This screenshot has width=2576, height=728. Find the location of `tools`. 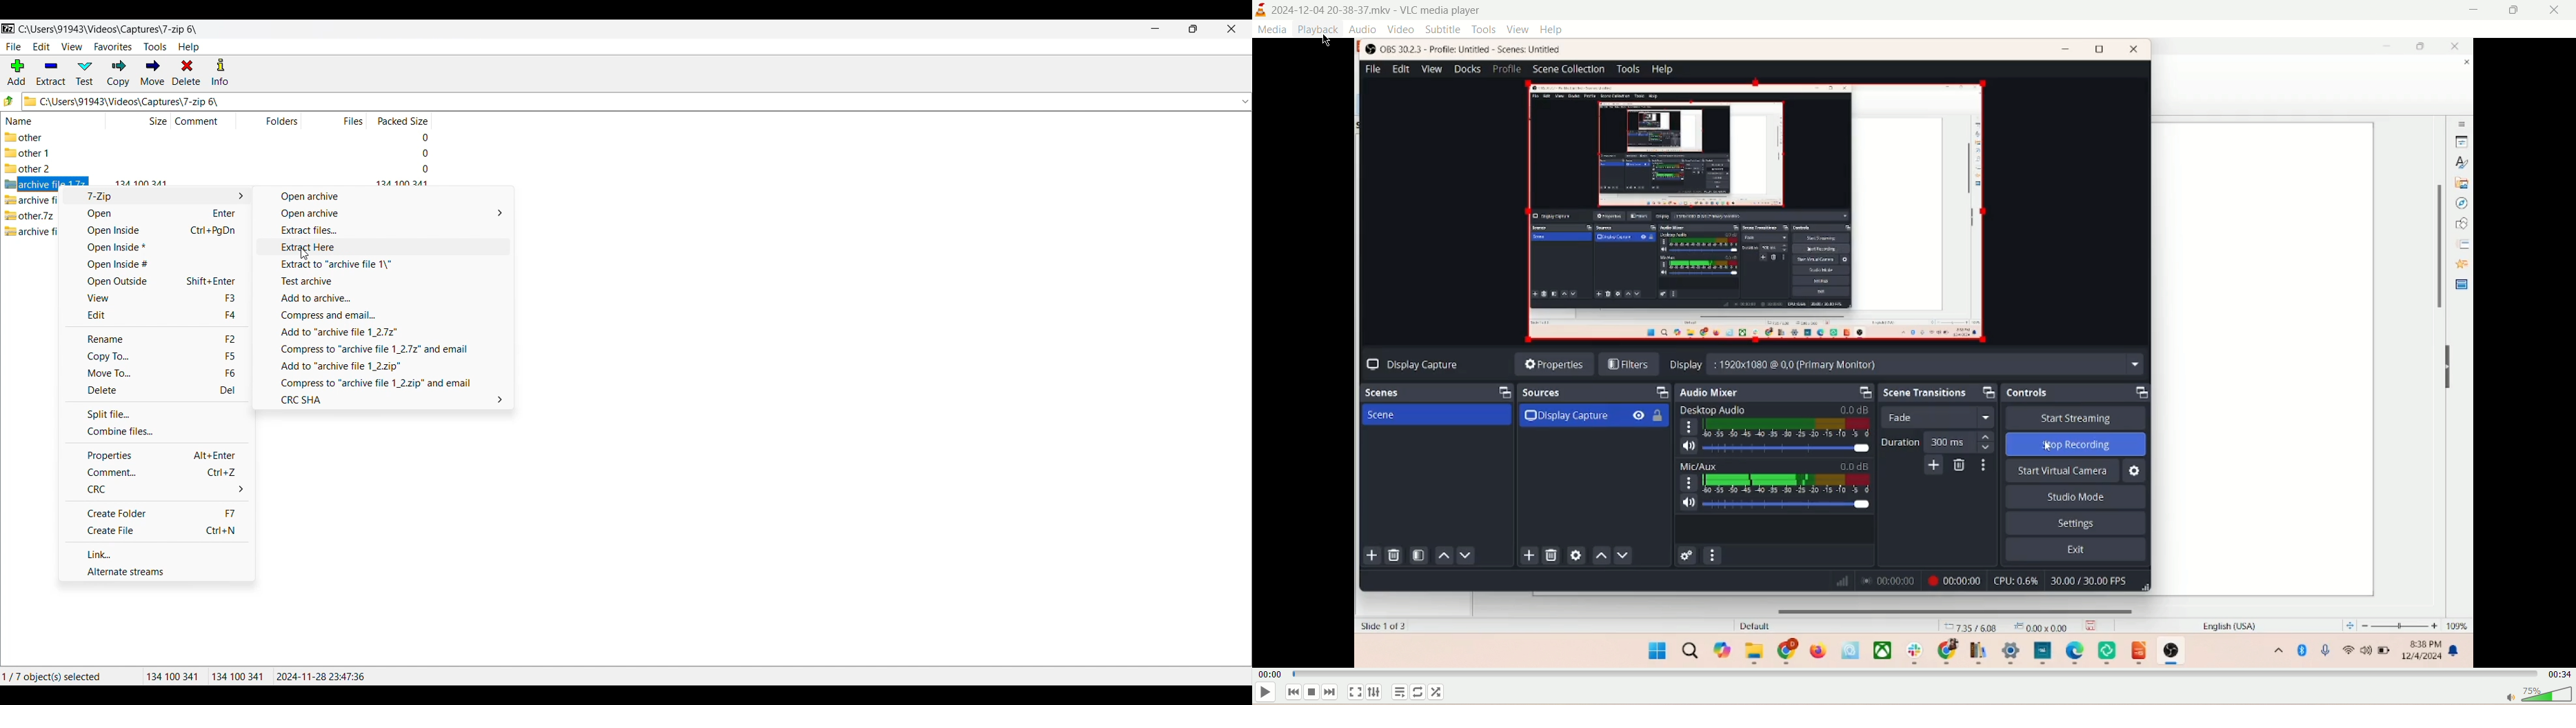

tools is located at coordinates (1485, 30).